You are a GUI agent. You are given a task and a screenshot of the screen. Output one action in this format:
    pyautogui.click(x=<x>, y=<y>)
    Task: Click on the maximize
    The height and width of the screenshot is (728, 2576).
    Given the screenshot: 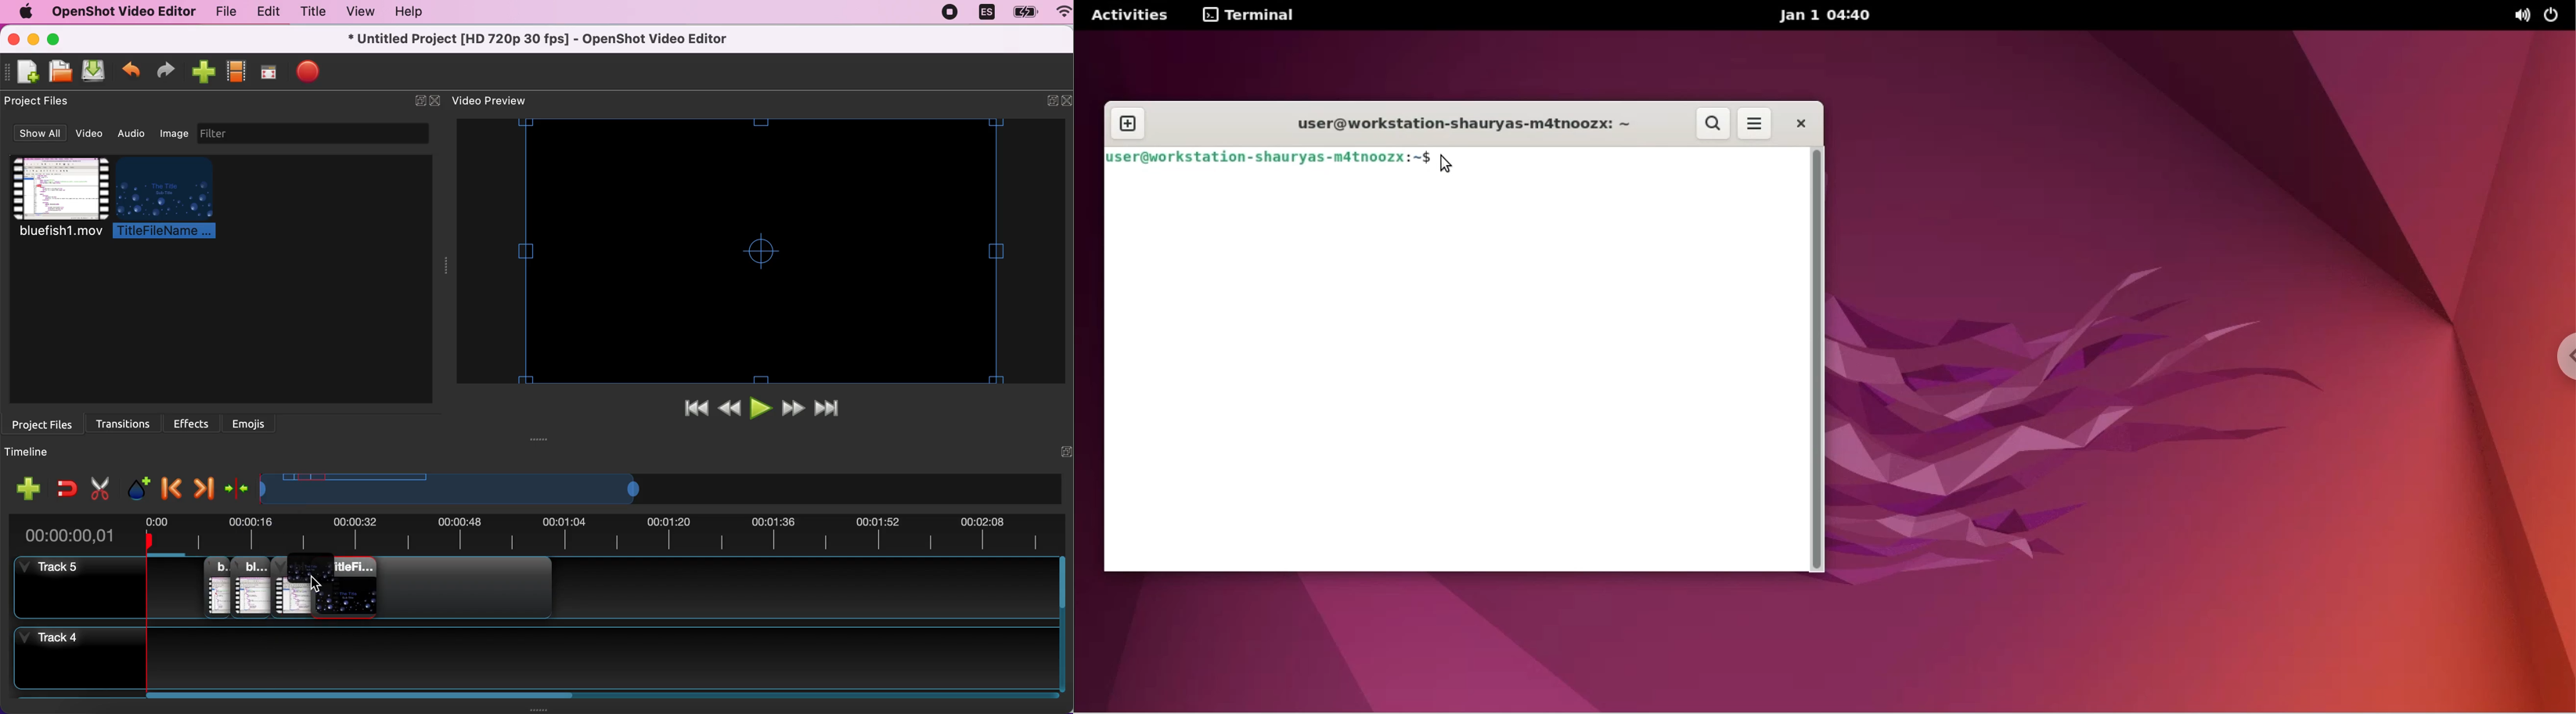 What is the action you would take?
    pyautogui.click(x=59, y=39)
    